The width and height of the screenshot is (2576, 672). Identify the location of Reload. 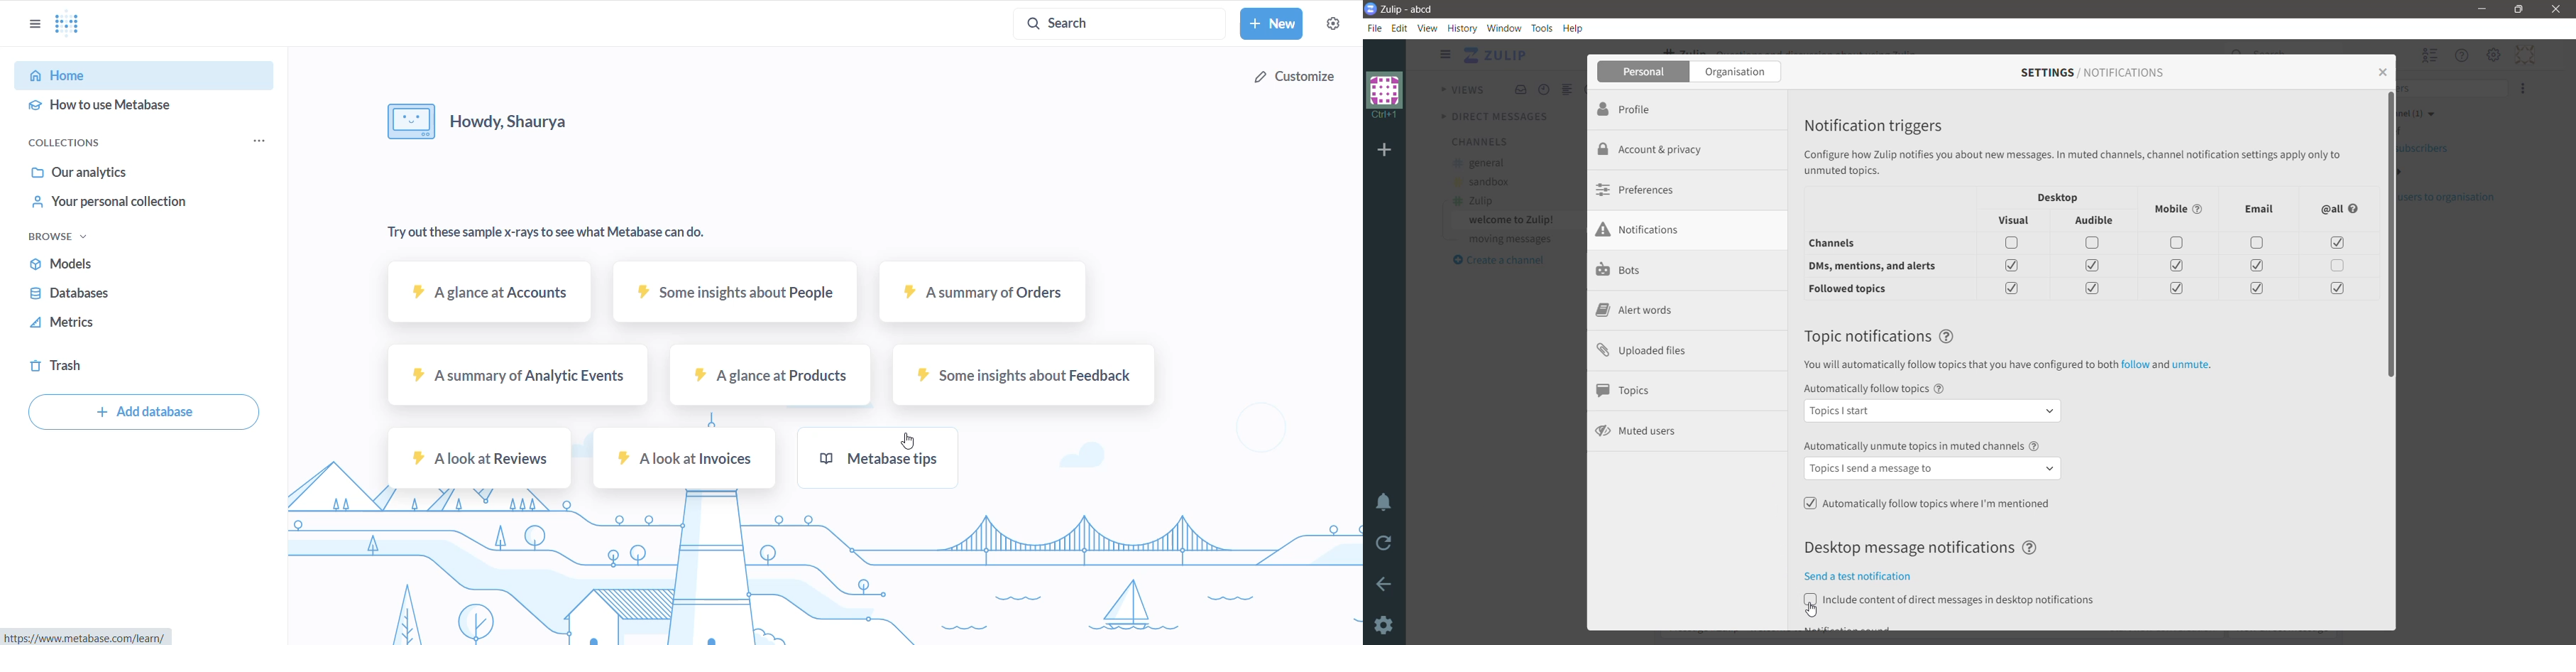
(1385, 546).